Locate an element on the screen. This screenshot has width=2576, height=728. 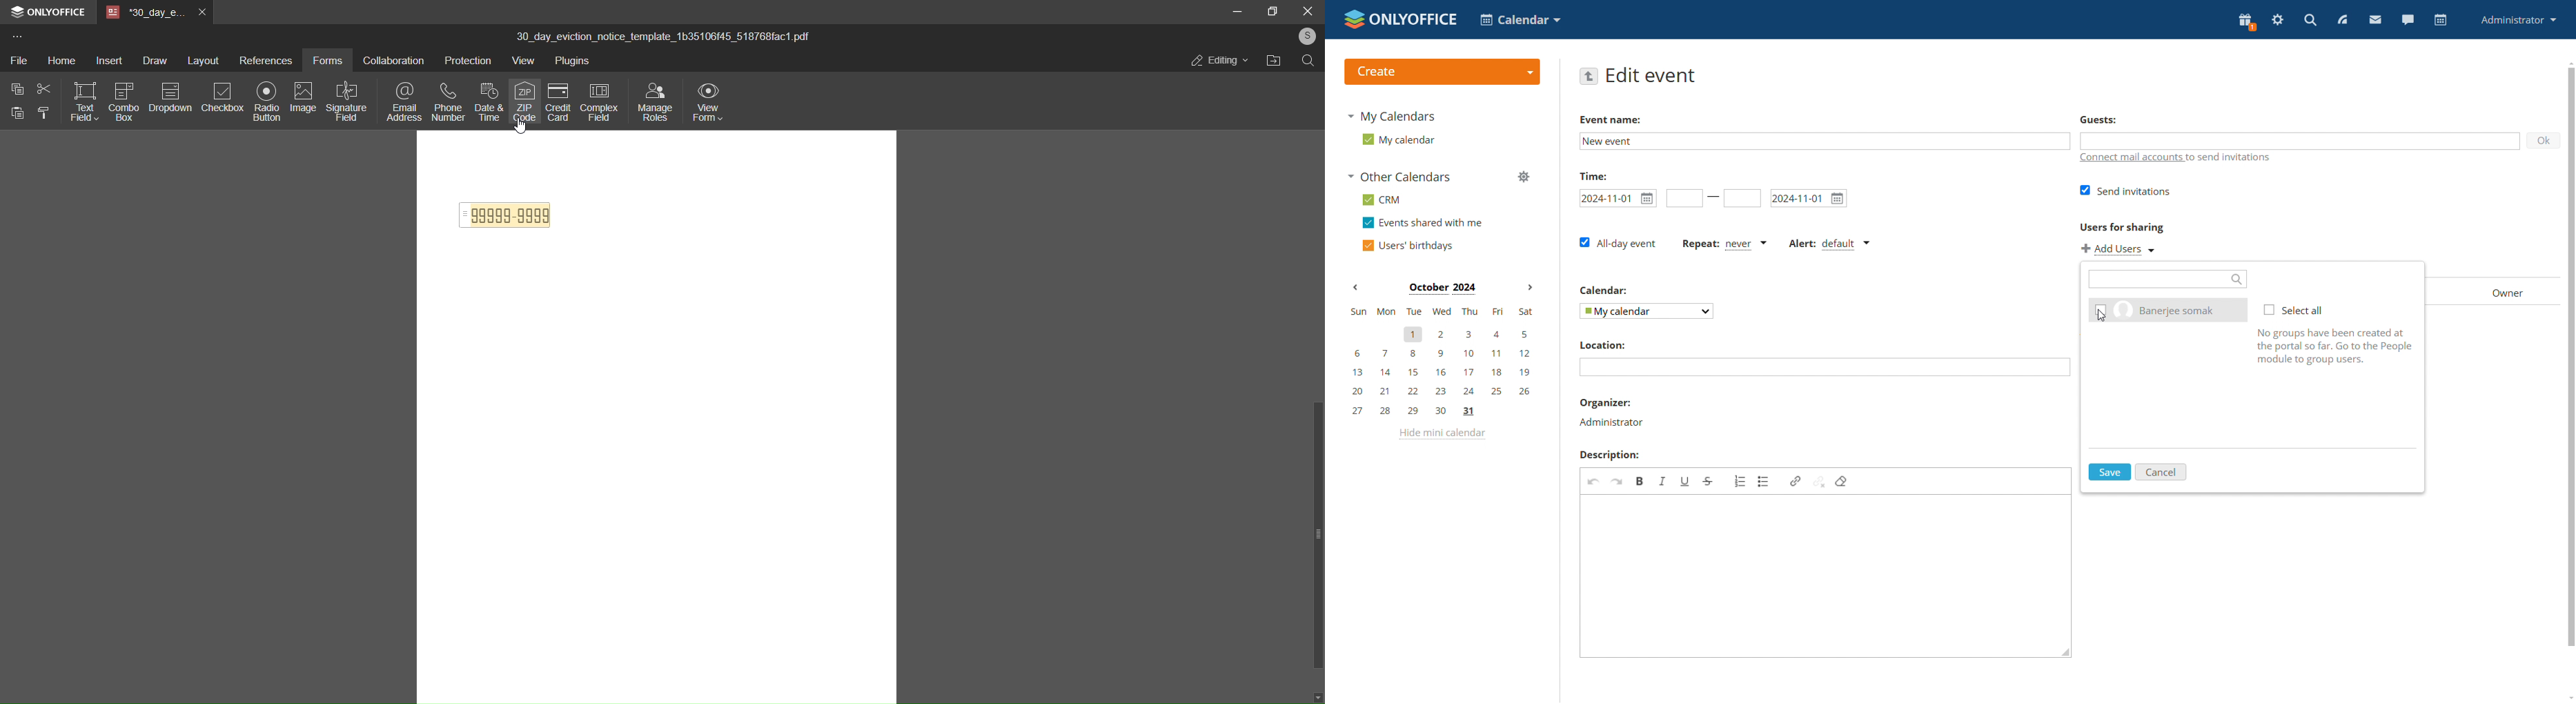
close is located at coordinates (1308, 11).